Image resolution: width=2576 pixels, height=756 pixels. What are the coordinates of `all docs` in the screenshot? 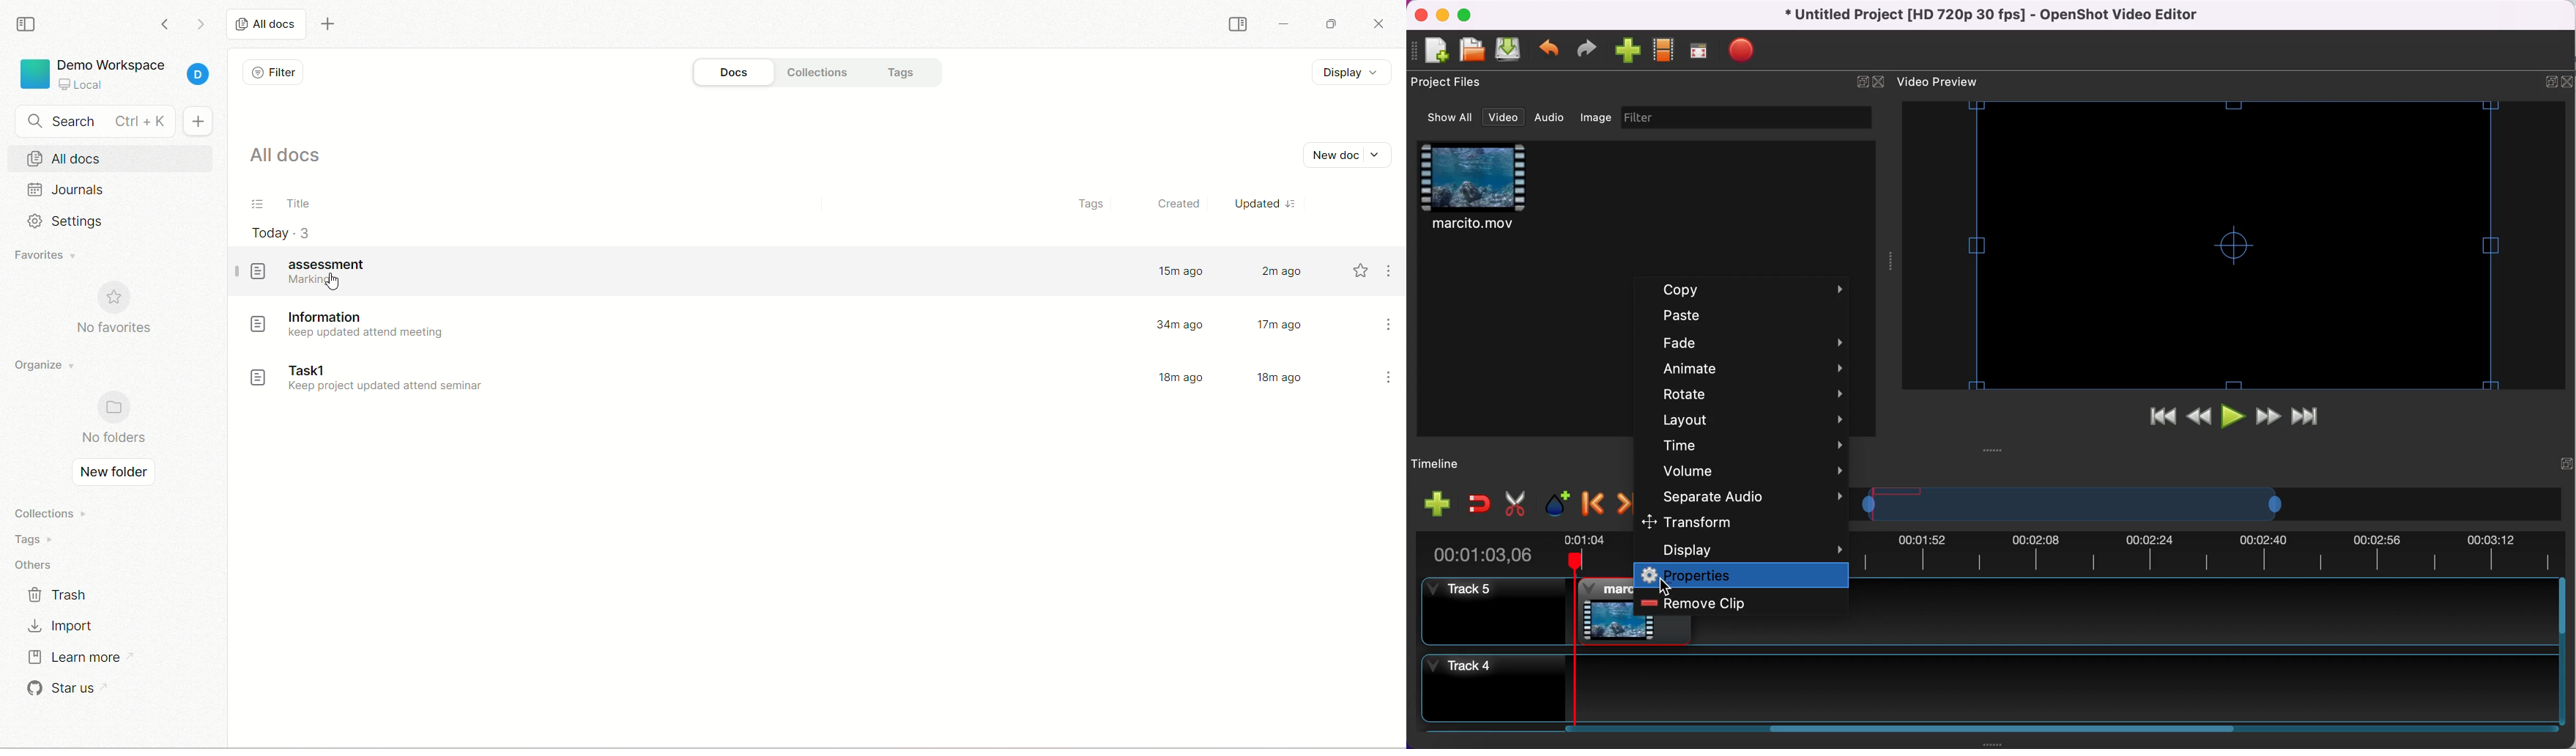 It's located at (291, 159).